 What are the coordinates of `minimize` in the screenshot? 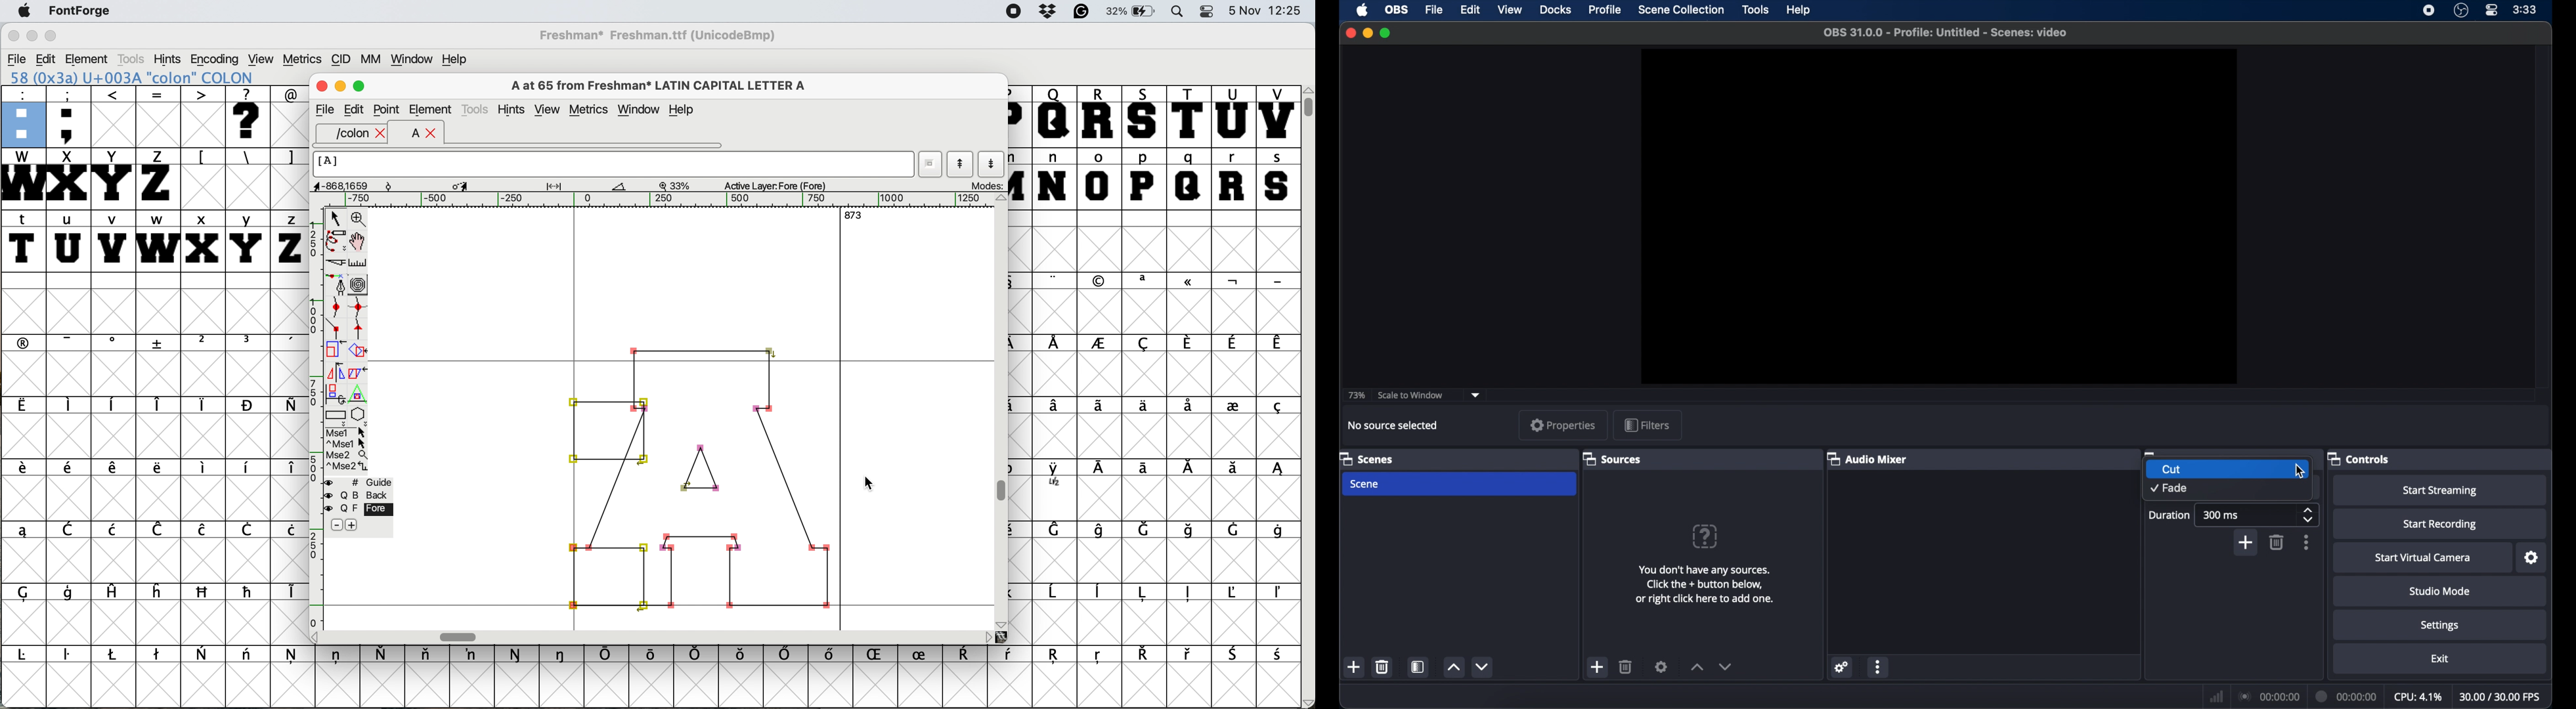 It's located at (1367, 33).